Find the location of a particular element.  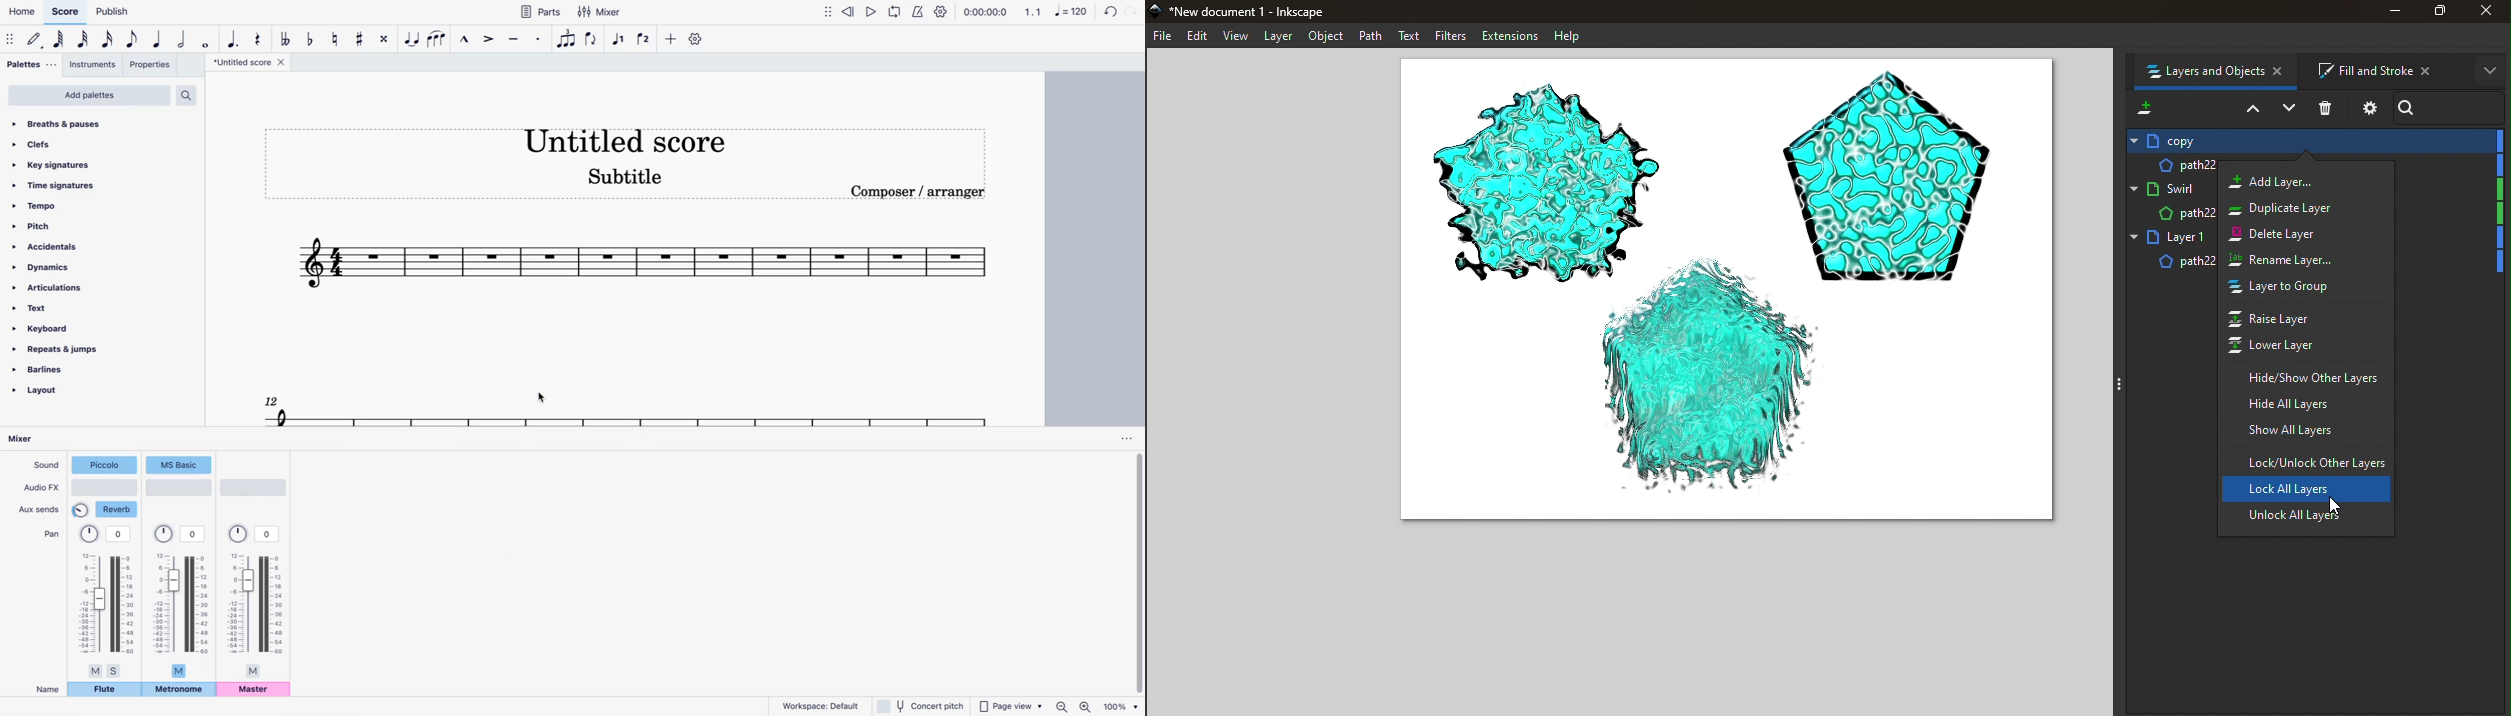

default is located at coordinates (35, 40).